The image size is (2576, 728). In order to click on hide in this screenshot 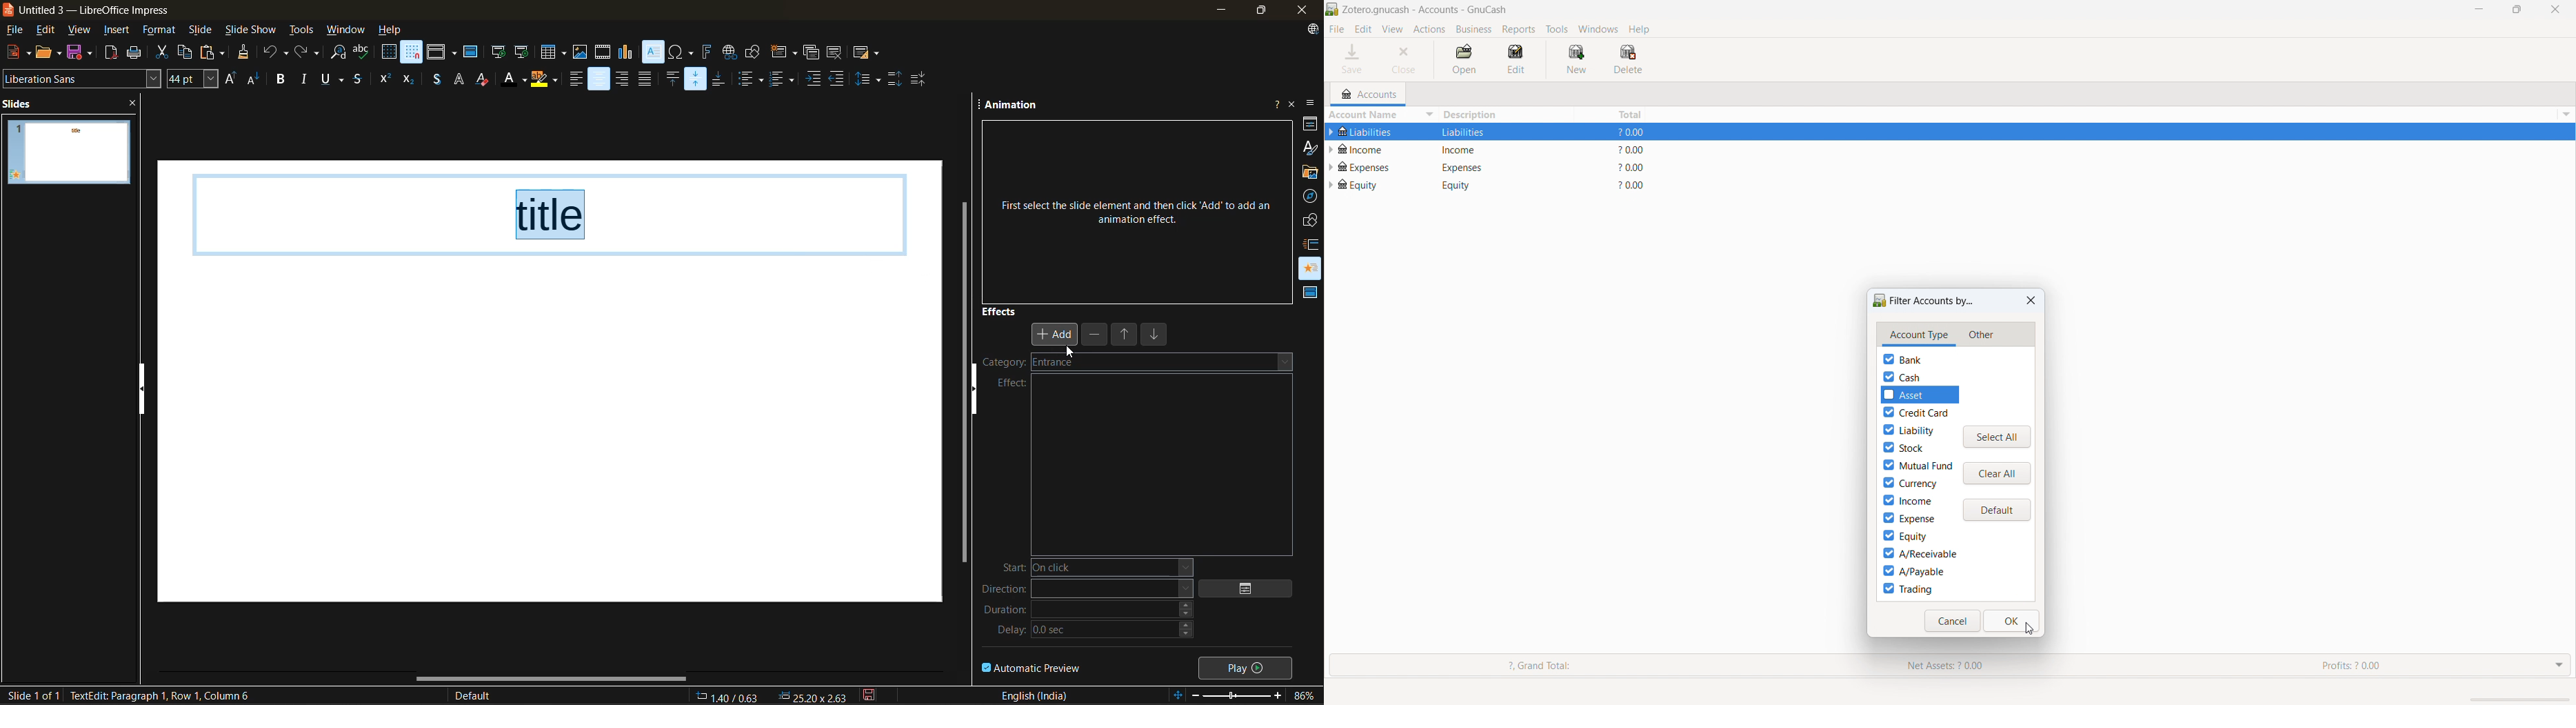, I will do `click(144, 388)`.